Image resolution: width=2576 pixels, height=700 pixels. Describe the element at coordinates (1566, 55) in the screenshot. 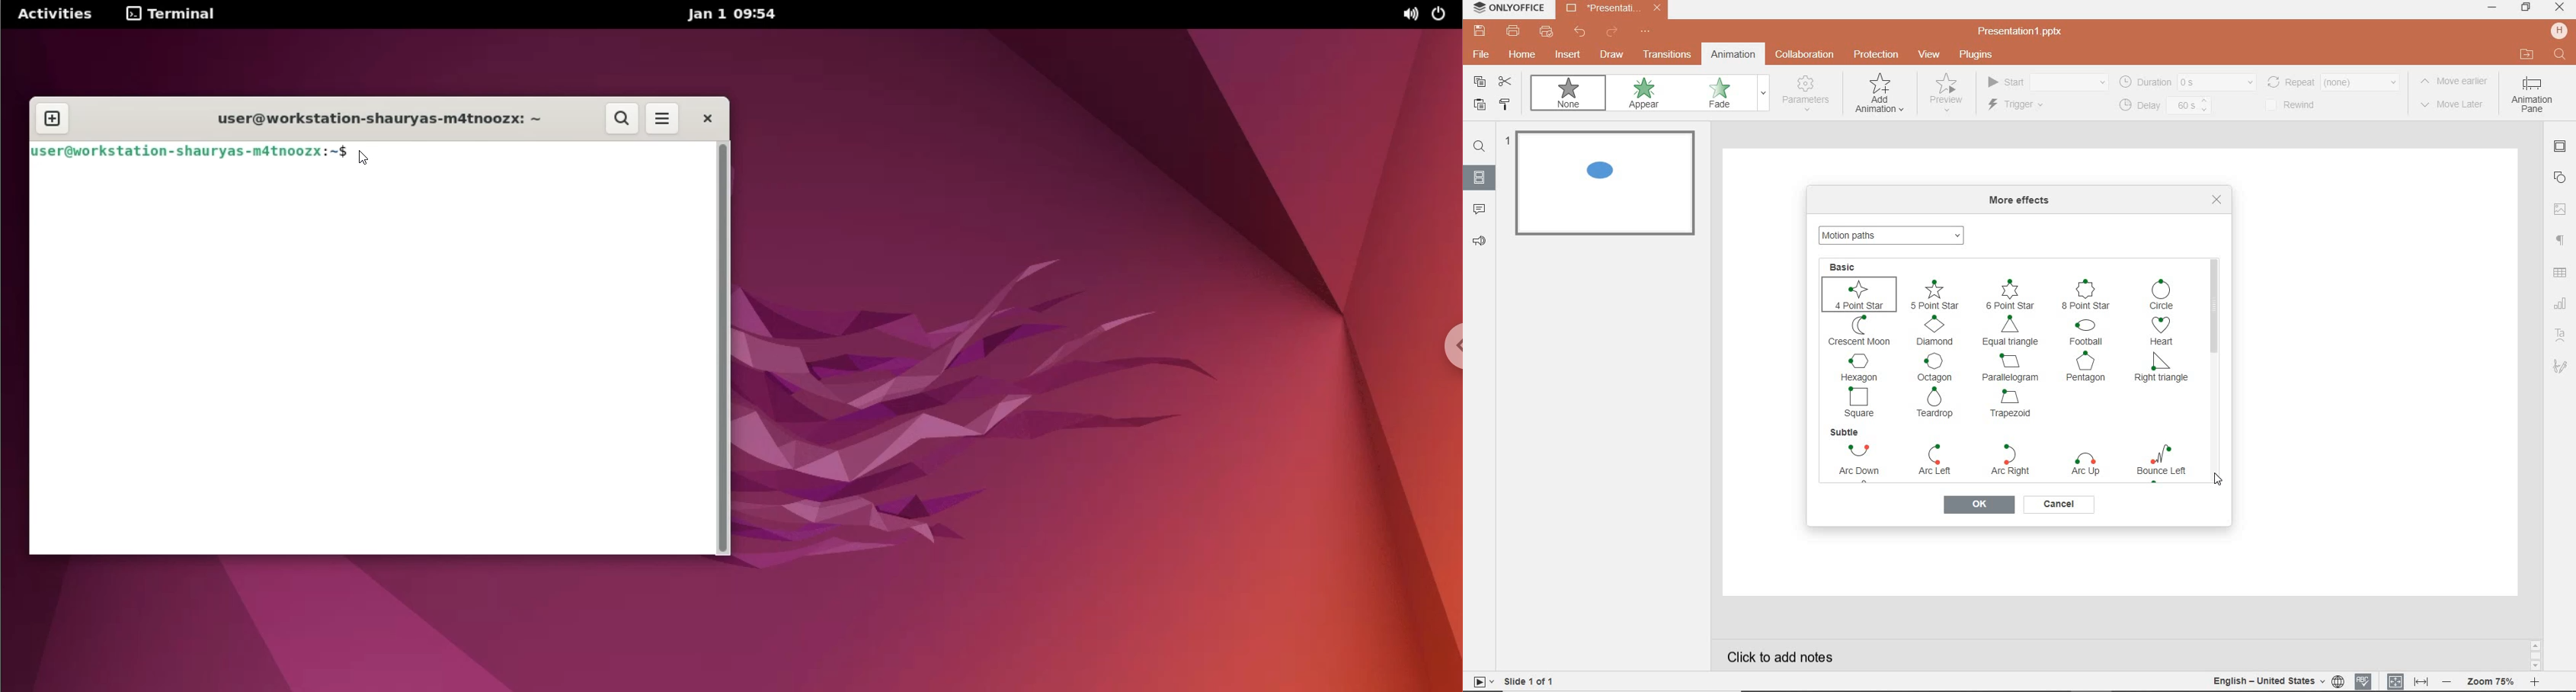

I see `insert` at that location.